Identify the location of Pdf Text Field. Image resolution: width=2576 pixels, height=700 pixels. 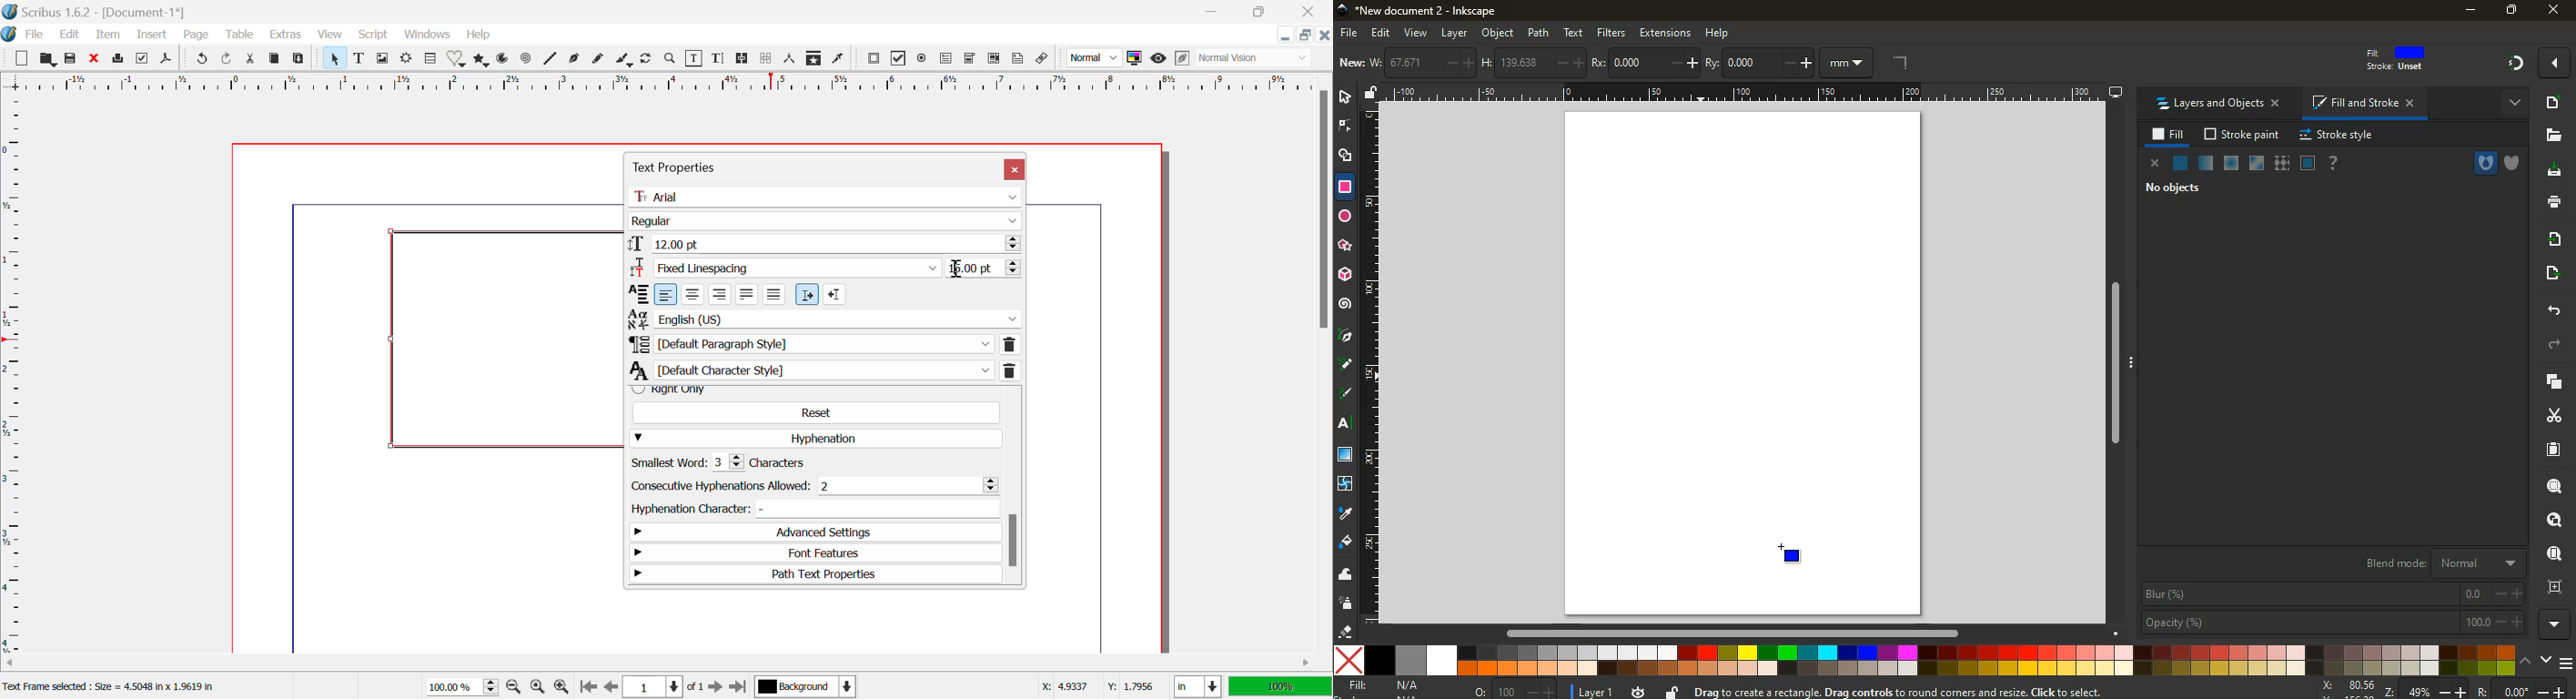
(948, 60).